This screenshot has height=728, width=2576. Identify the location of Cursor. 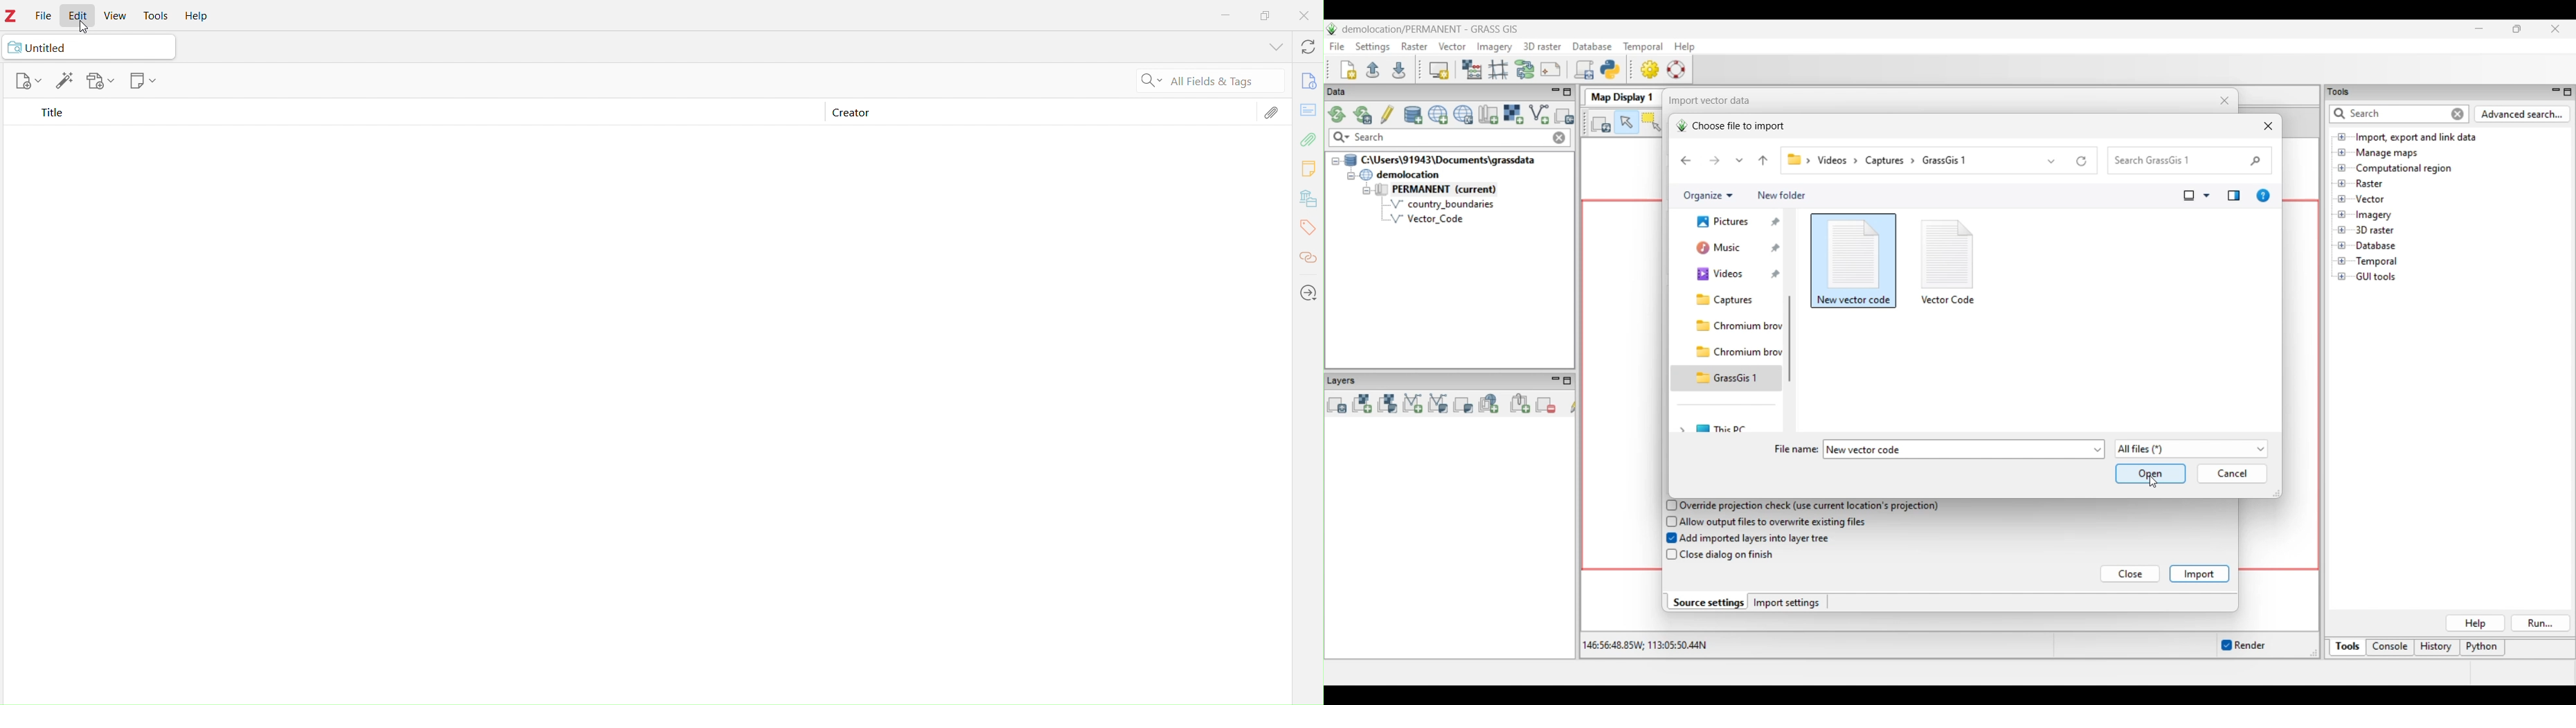
(84, 24).